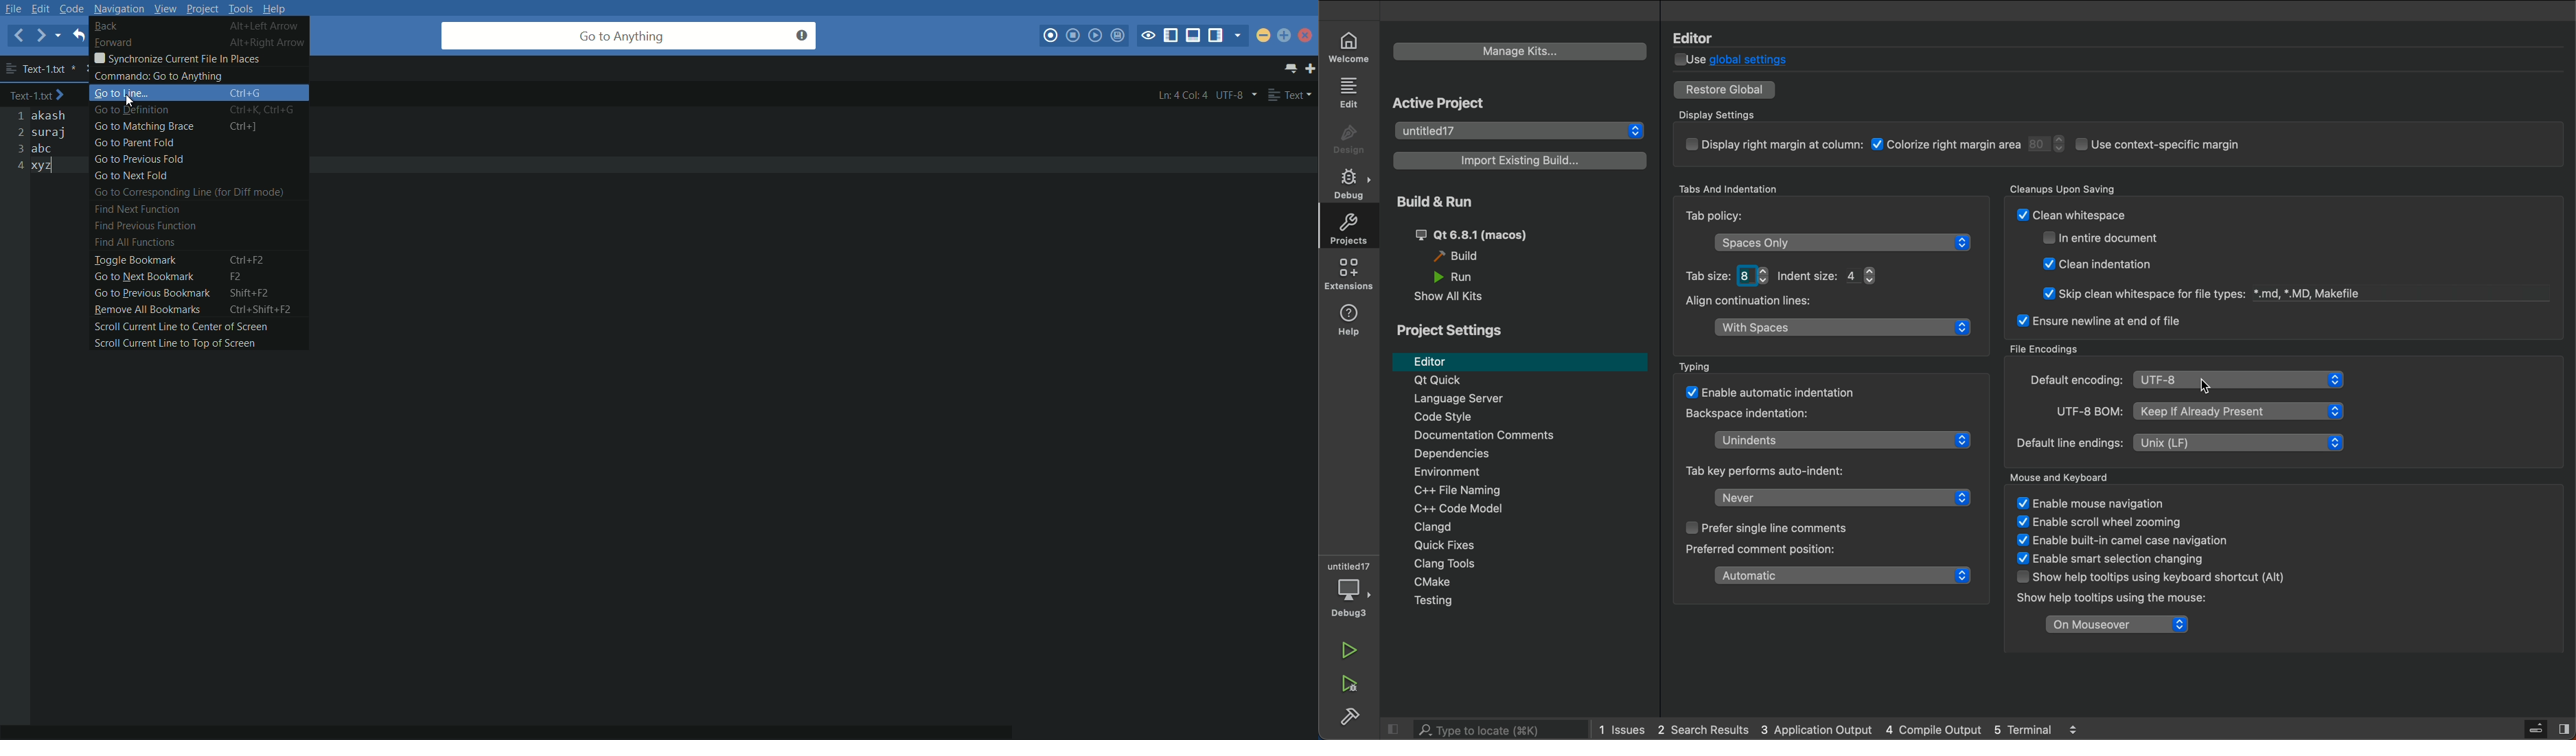  What do you see at coordinates (1843, 243) in the screenshot?
I see `space only` at bounding box center [1843, 243].